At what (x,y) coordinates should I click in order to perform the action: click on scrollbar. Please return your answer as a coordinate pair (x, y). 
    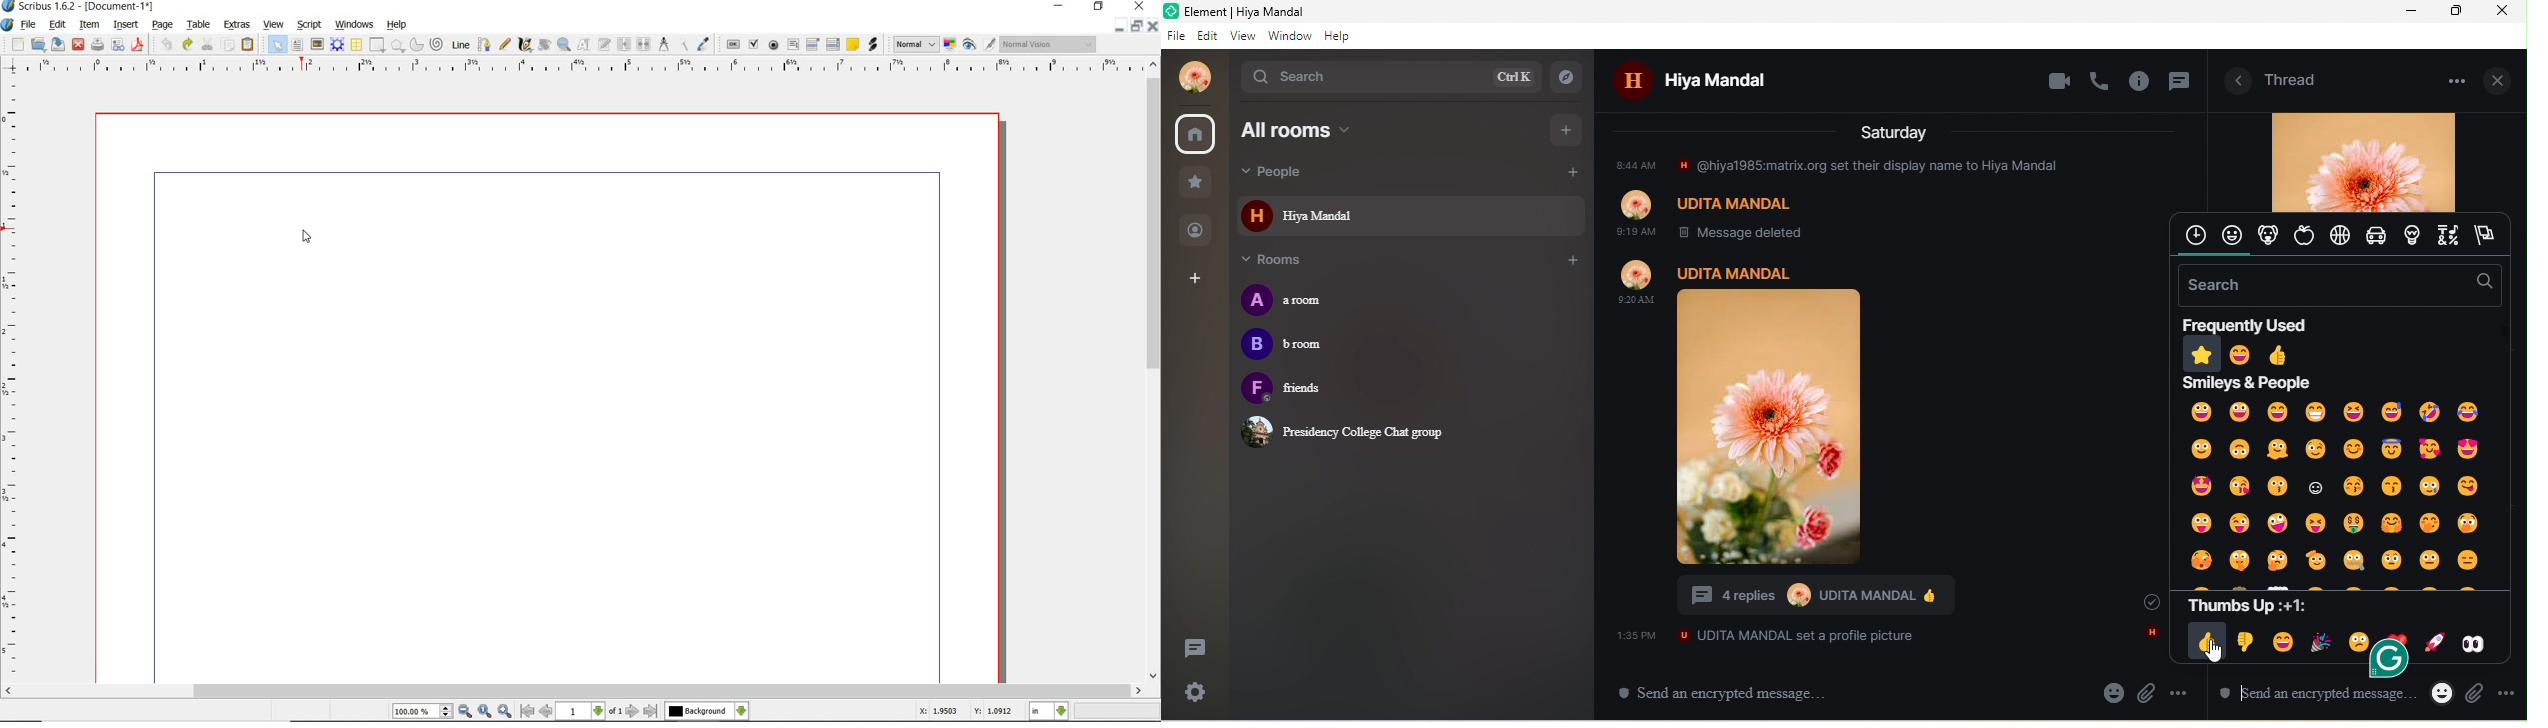
    Looking at the image, I should click on (1154, 371).